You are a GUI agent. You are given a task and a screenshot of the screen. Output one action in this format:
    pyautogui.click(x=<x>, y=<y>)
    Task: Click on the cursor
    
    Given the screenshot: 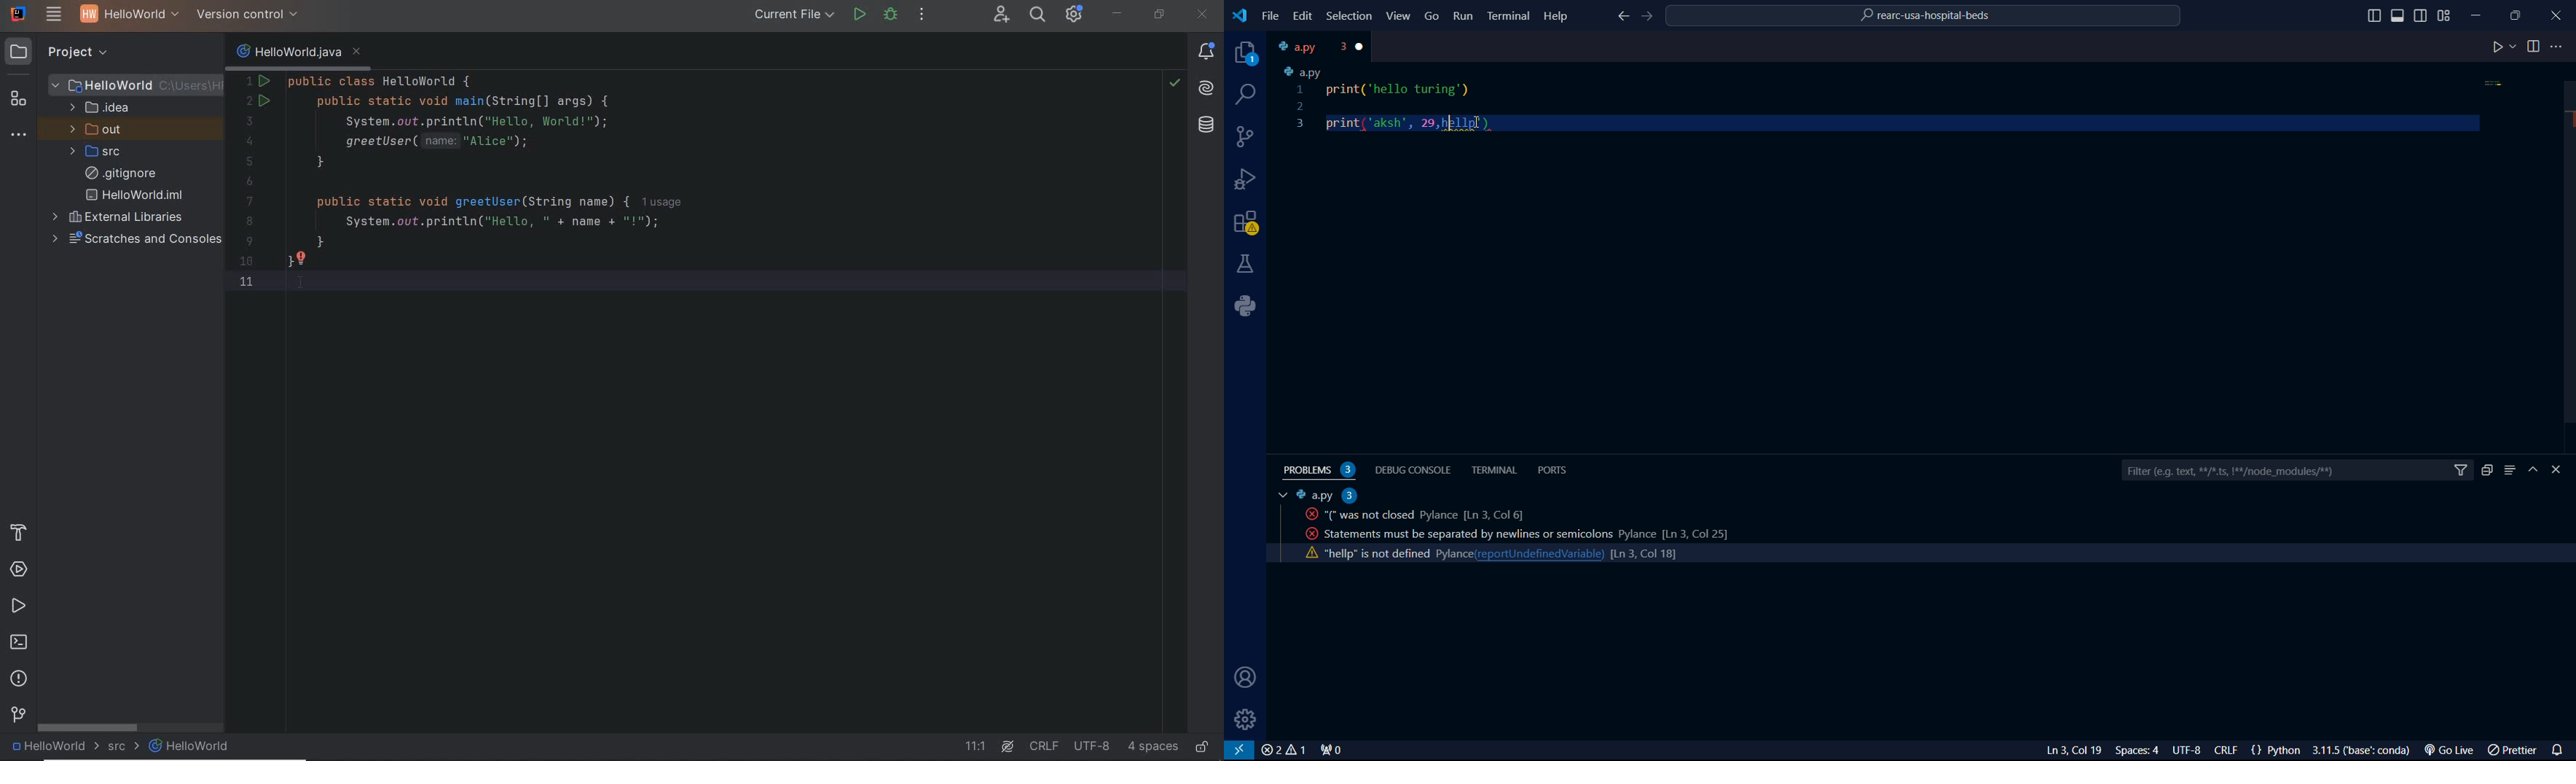 What is the action you would take?
    pyautogui.click(x=1466, y=127)
    